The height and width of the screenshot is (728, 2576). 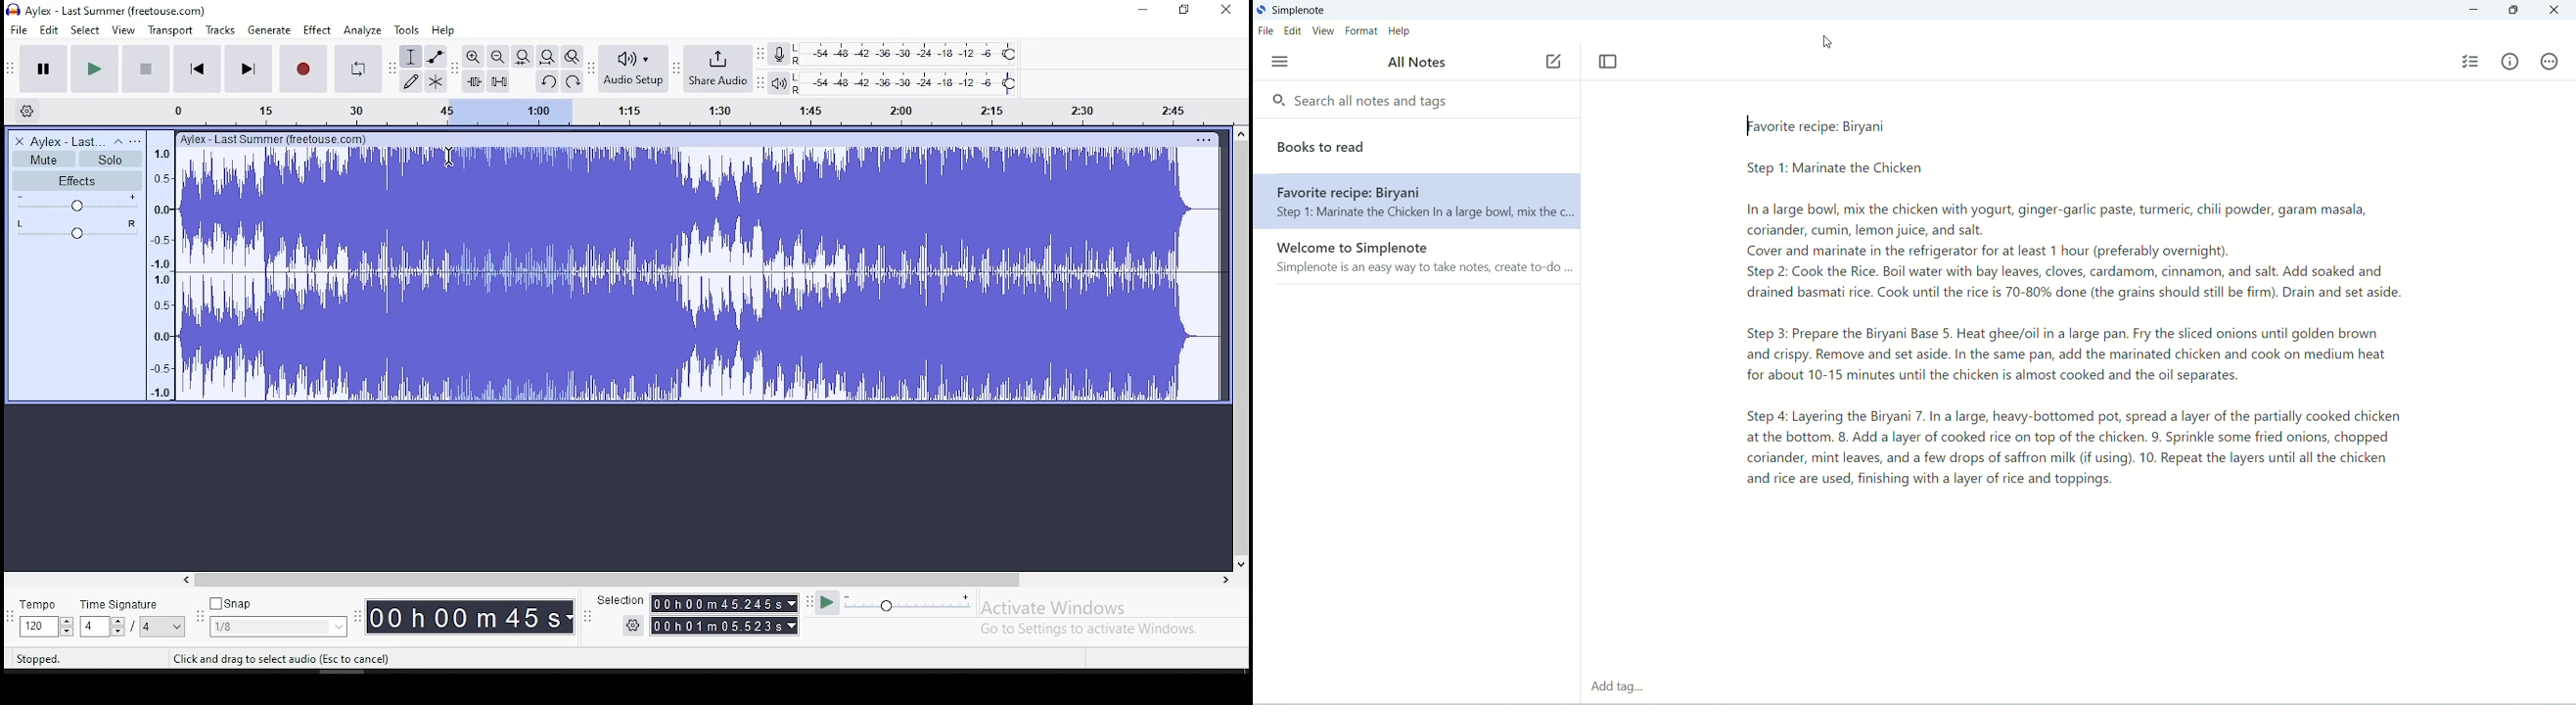 I want to click on close window, so click(x=1226, y=11).